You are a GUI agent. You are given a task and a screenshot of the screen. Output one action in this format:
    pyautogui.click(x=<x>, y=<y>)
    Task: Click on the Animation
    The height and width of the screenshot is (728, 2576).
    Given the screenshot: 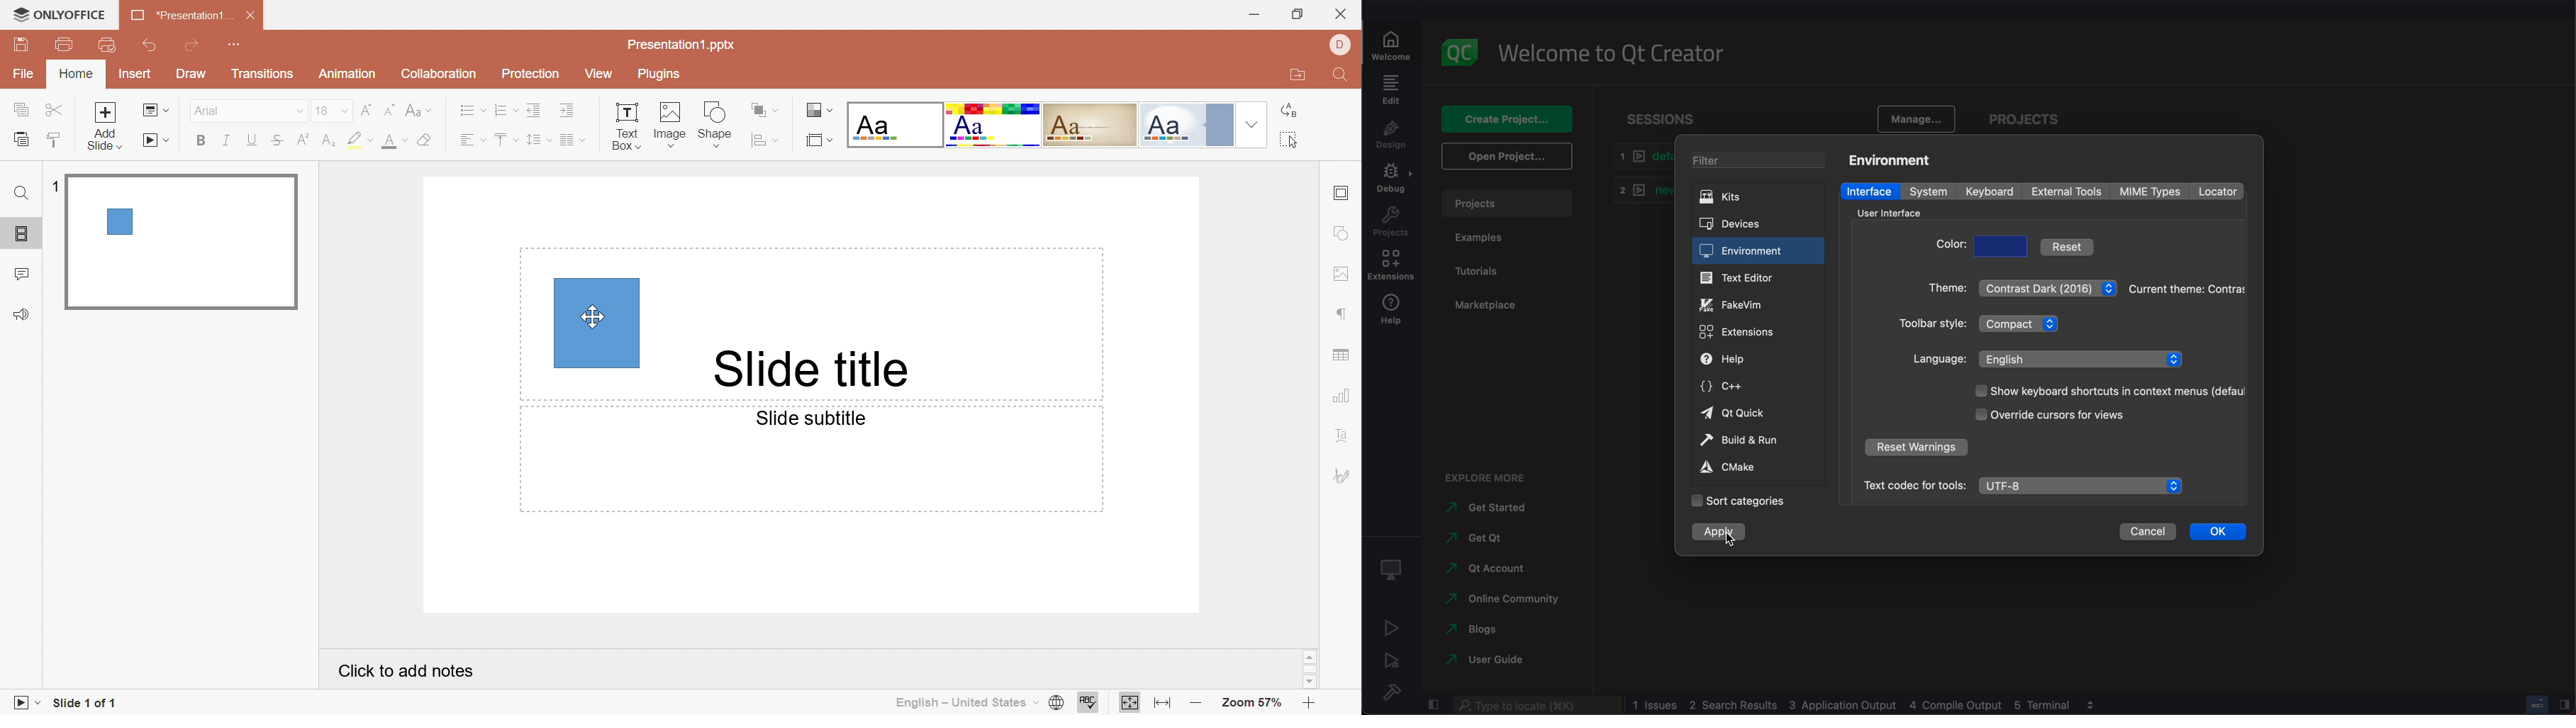 What is the action you would take?
    pyautogui.click(x=350, y=72)
    